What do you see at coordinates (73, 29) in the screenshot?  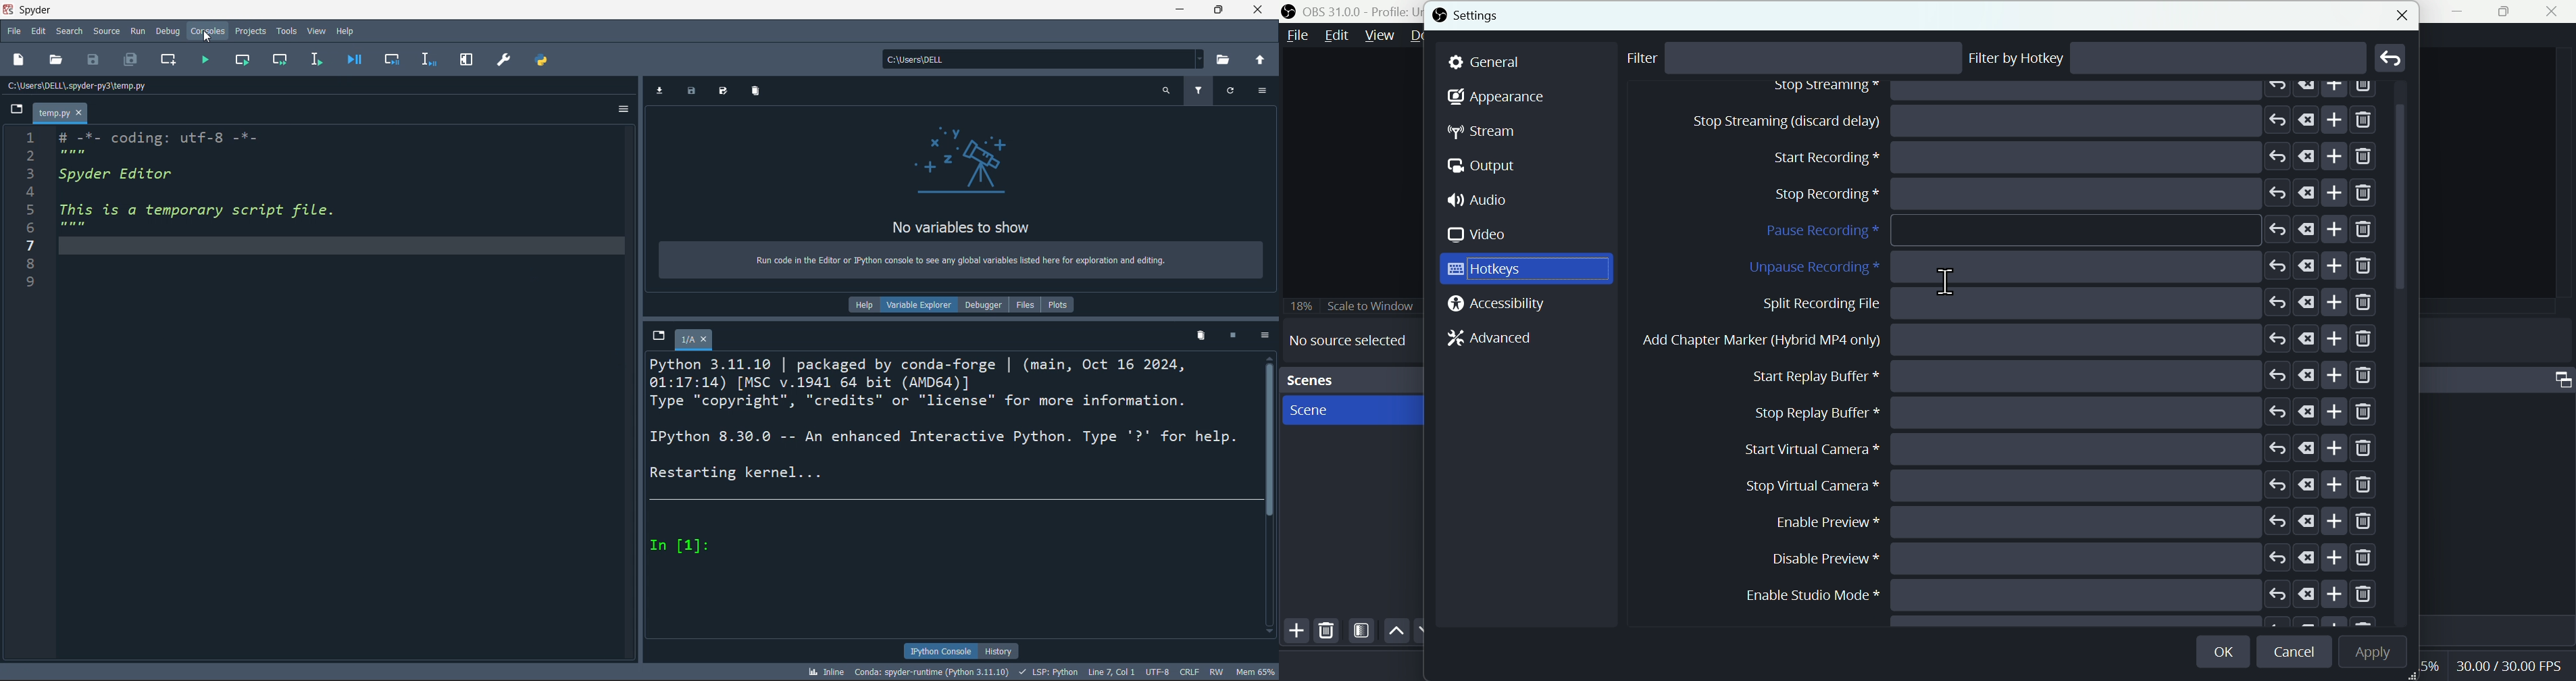 I see `search` at bounding box center [73, 29].